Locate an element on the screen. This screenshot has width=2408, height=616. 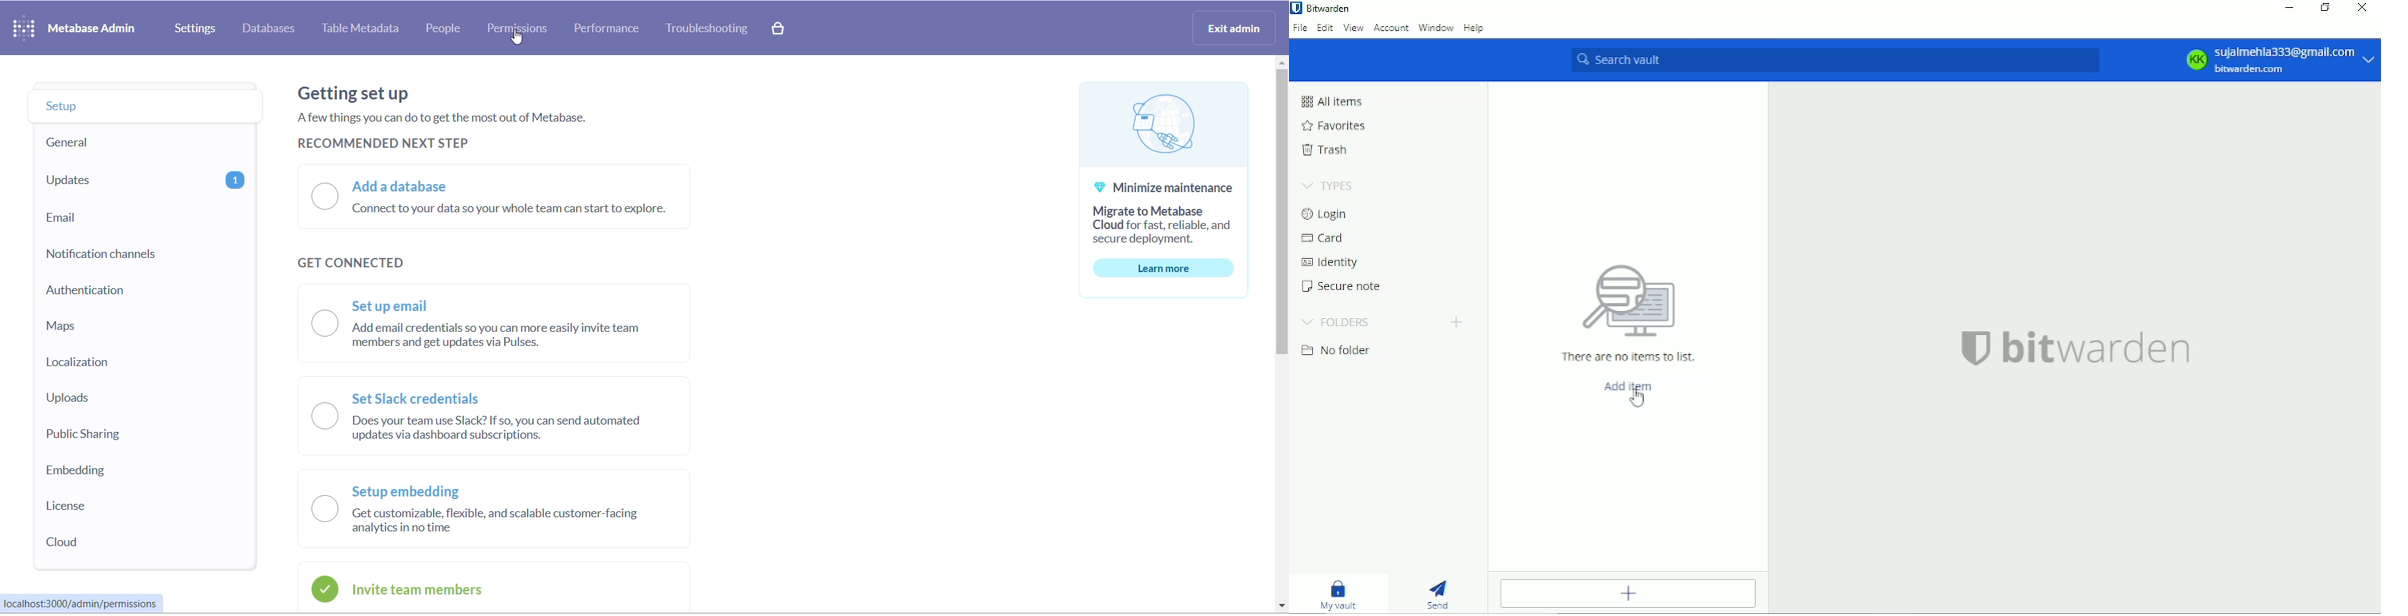
set up email radio button is located at coordinates (507, 327).